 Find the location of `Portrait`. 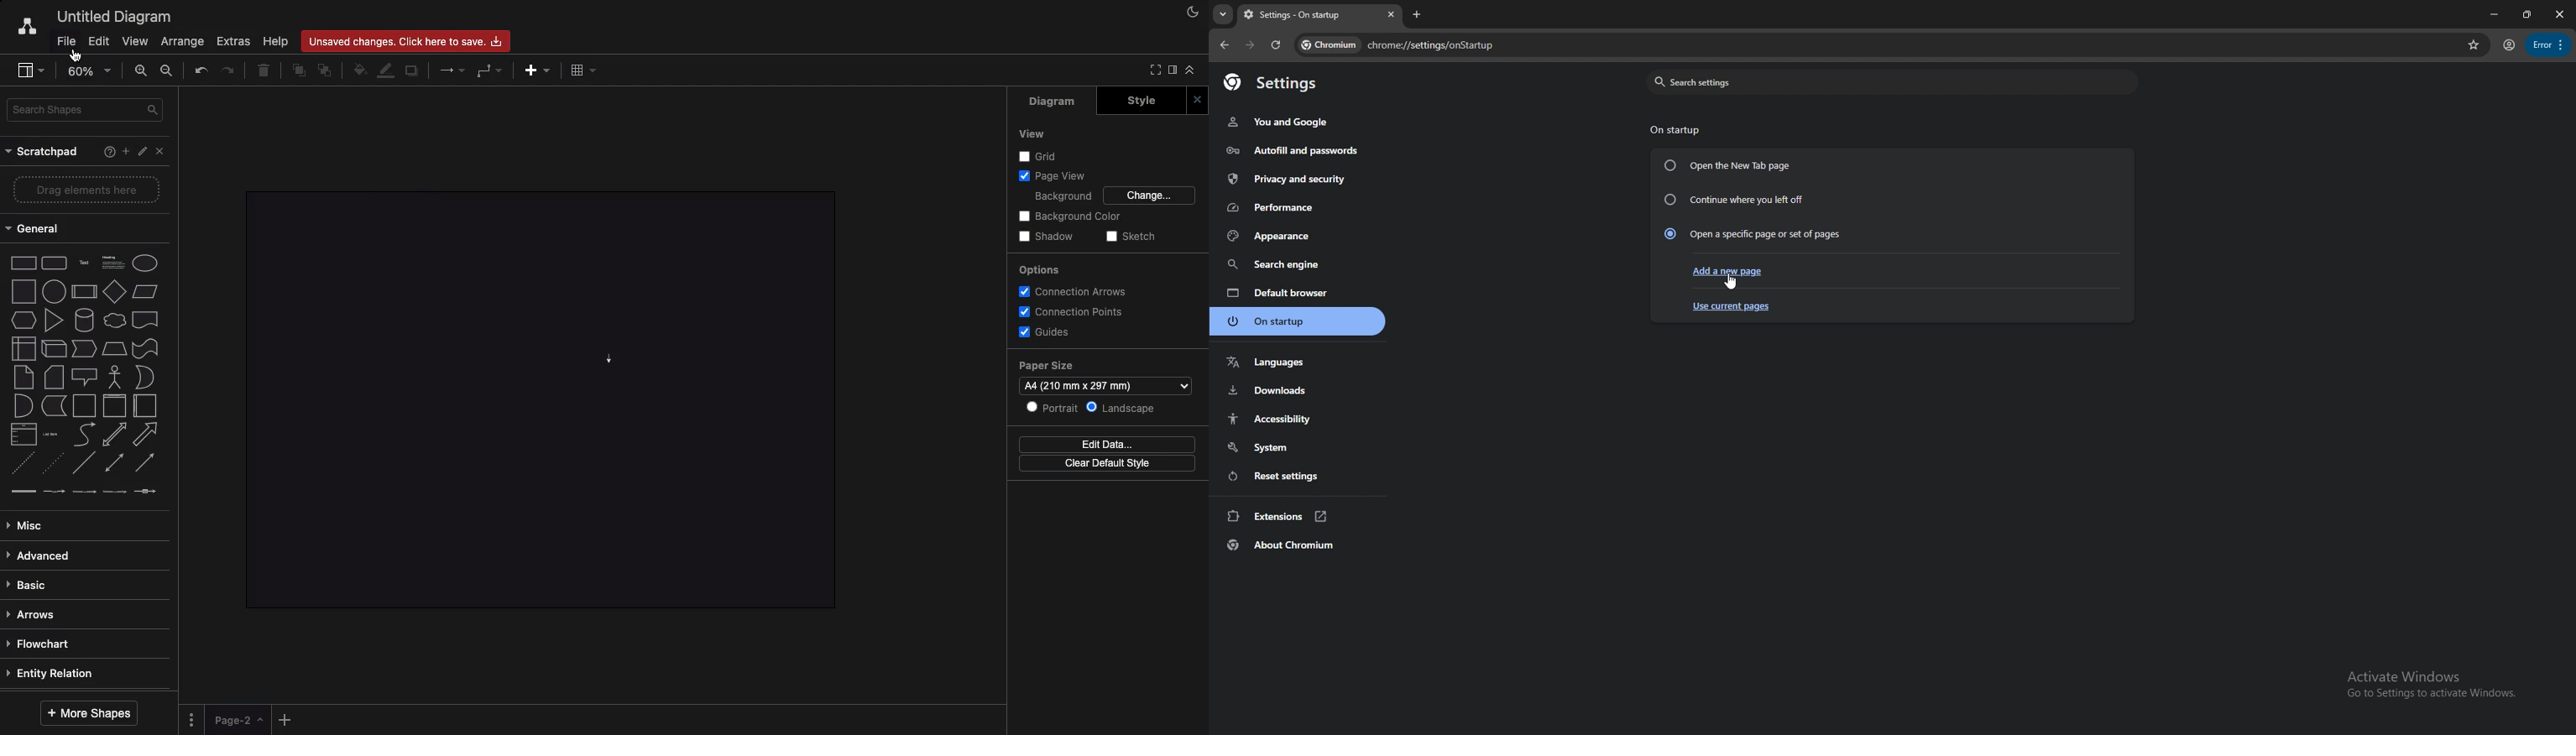

Portrait is located at coordinates (1051, 407).